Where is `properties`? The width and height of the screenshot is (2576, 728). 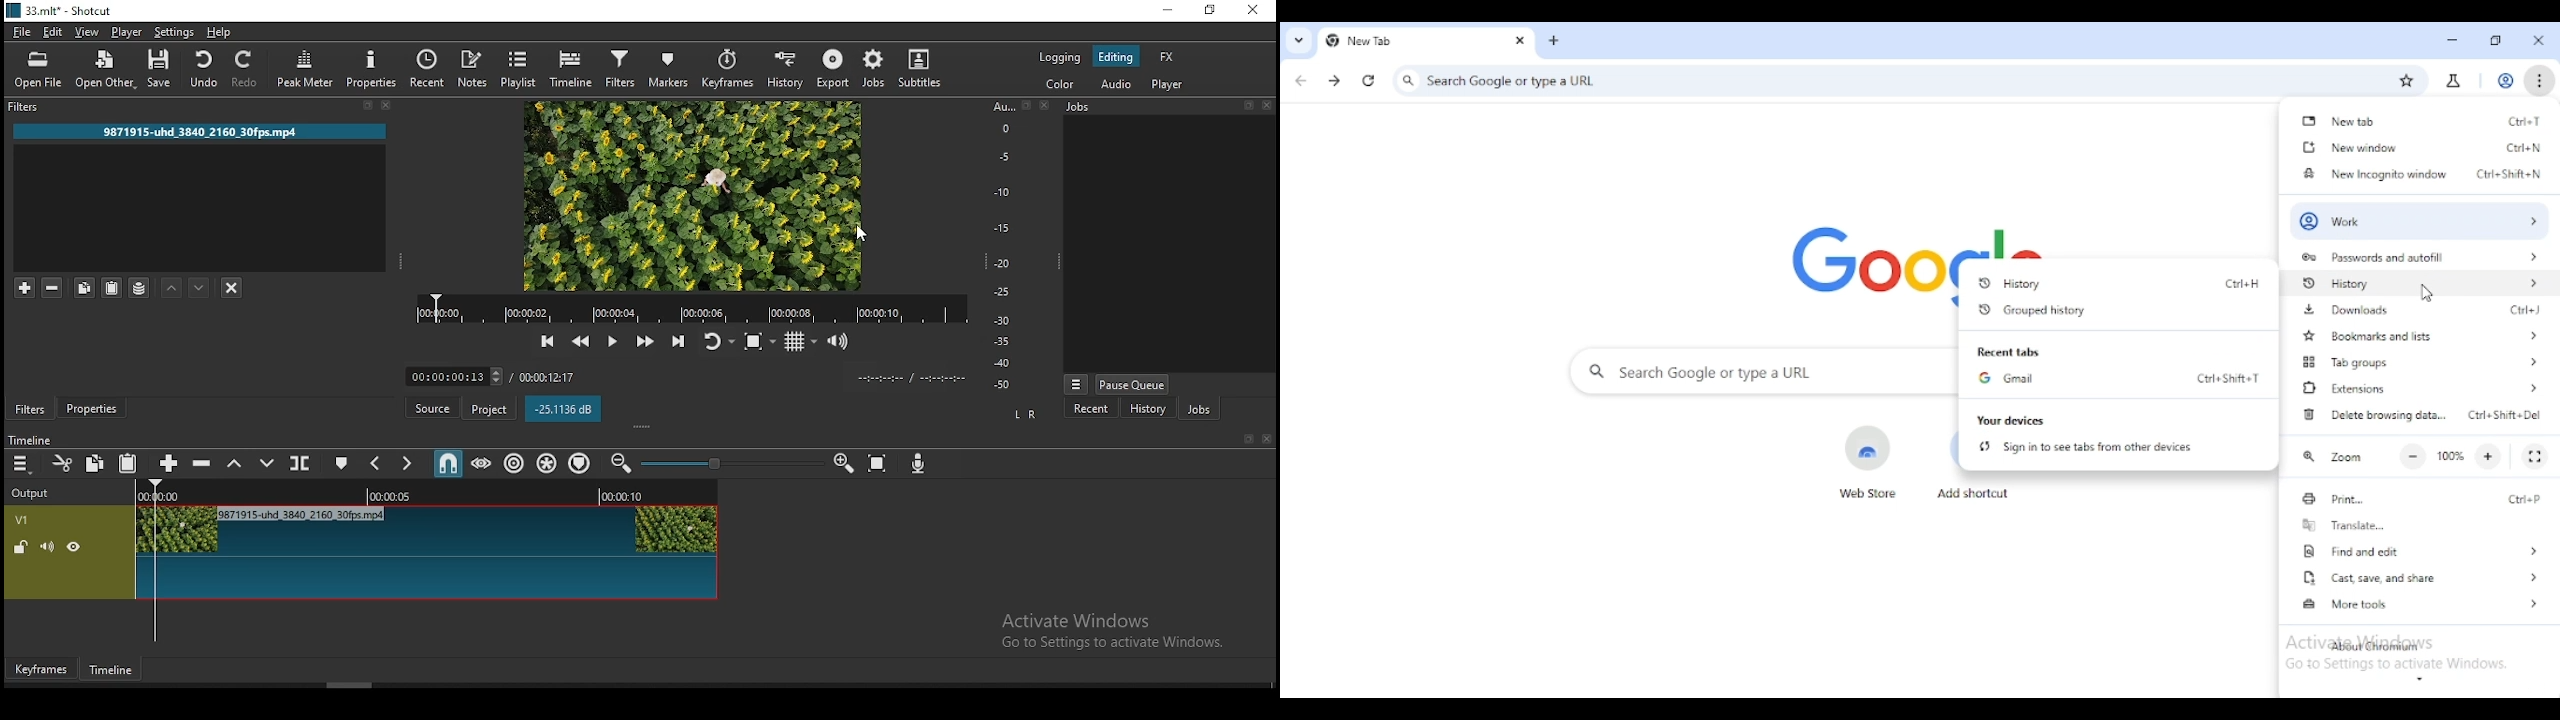
properties is located at coordinates (369, 67).